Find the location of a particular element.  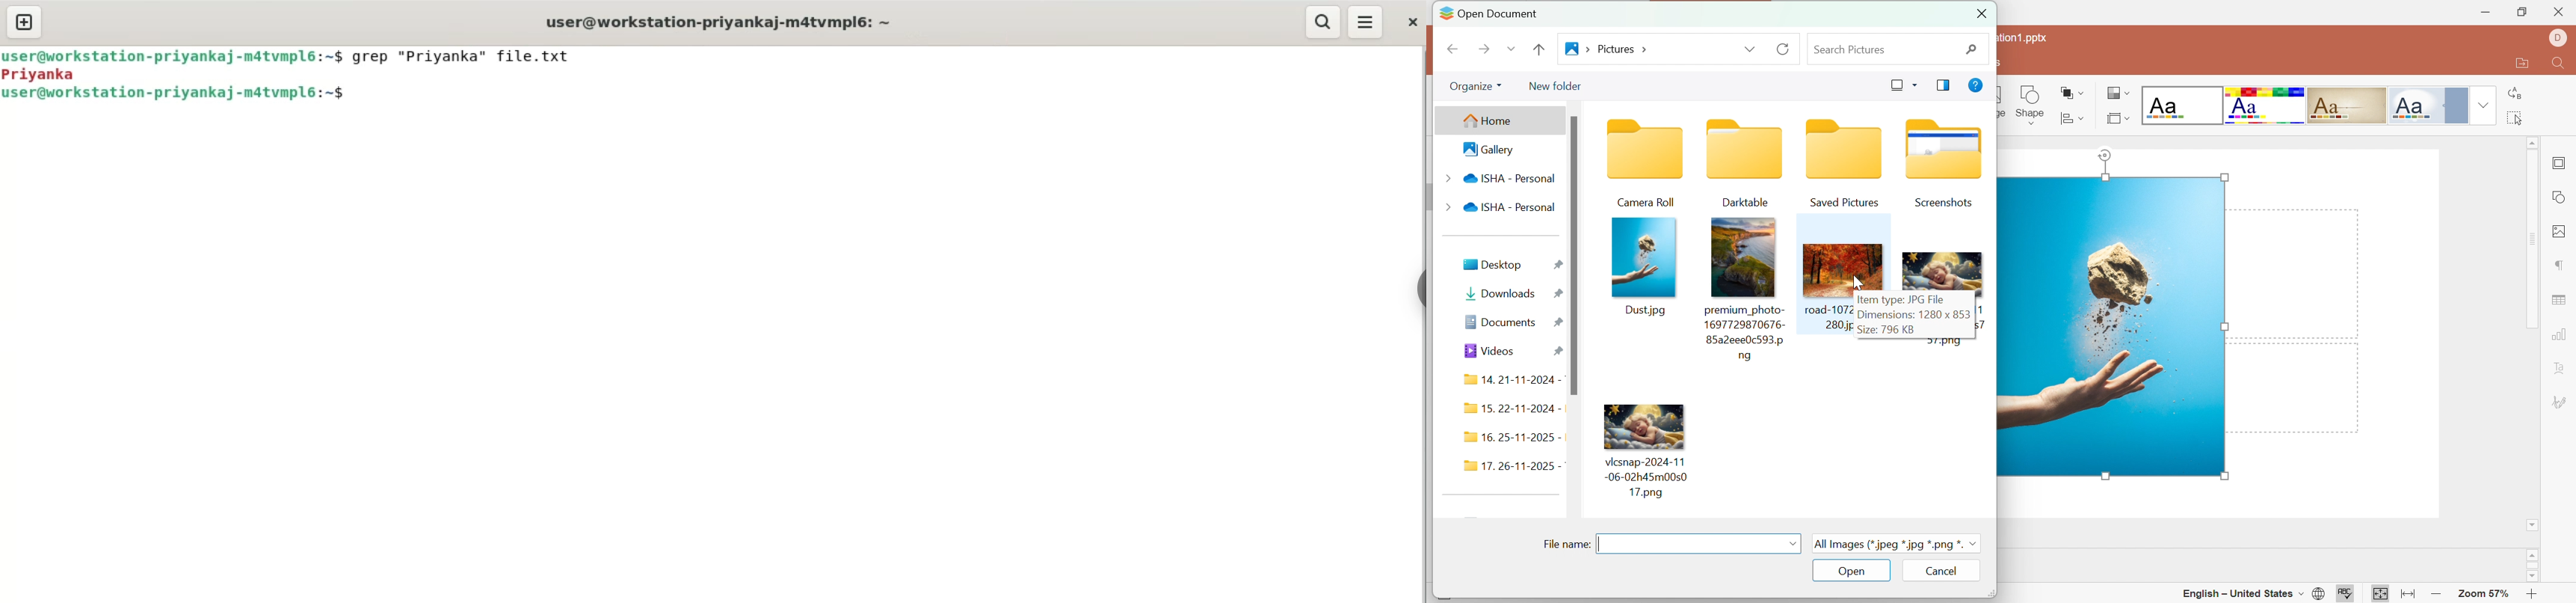

Type of slides is located at coordinates (2303, 105).